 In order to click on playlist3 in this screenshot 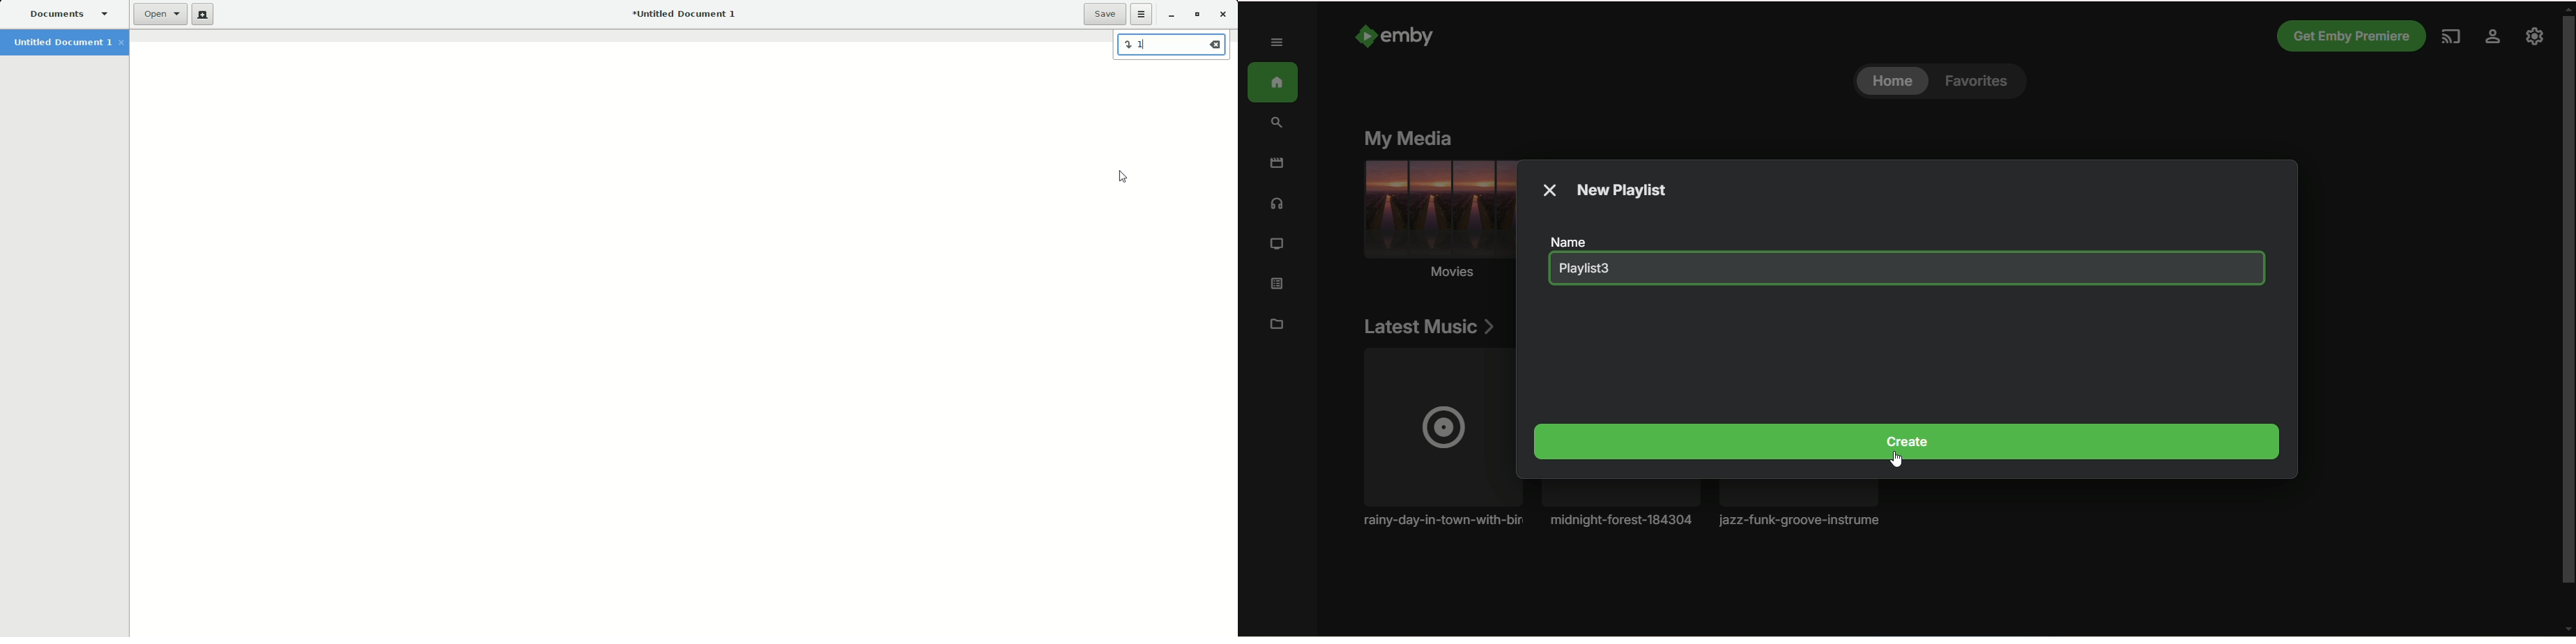, I will do `click(1587, 268)`.